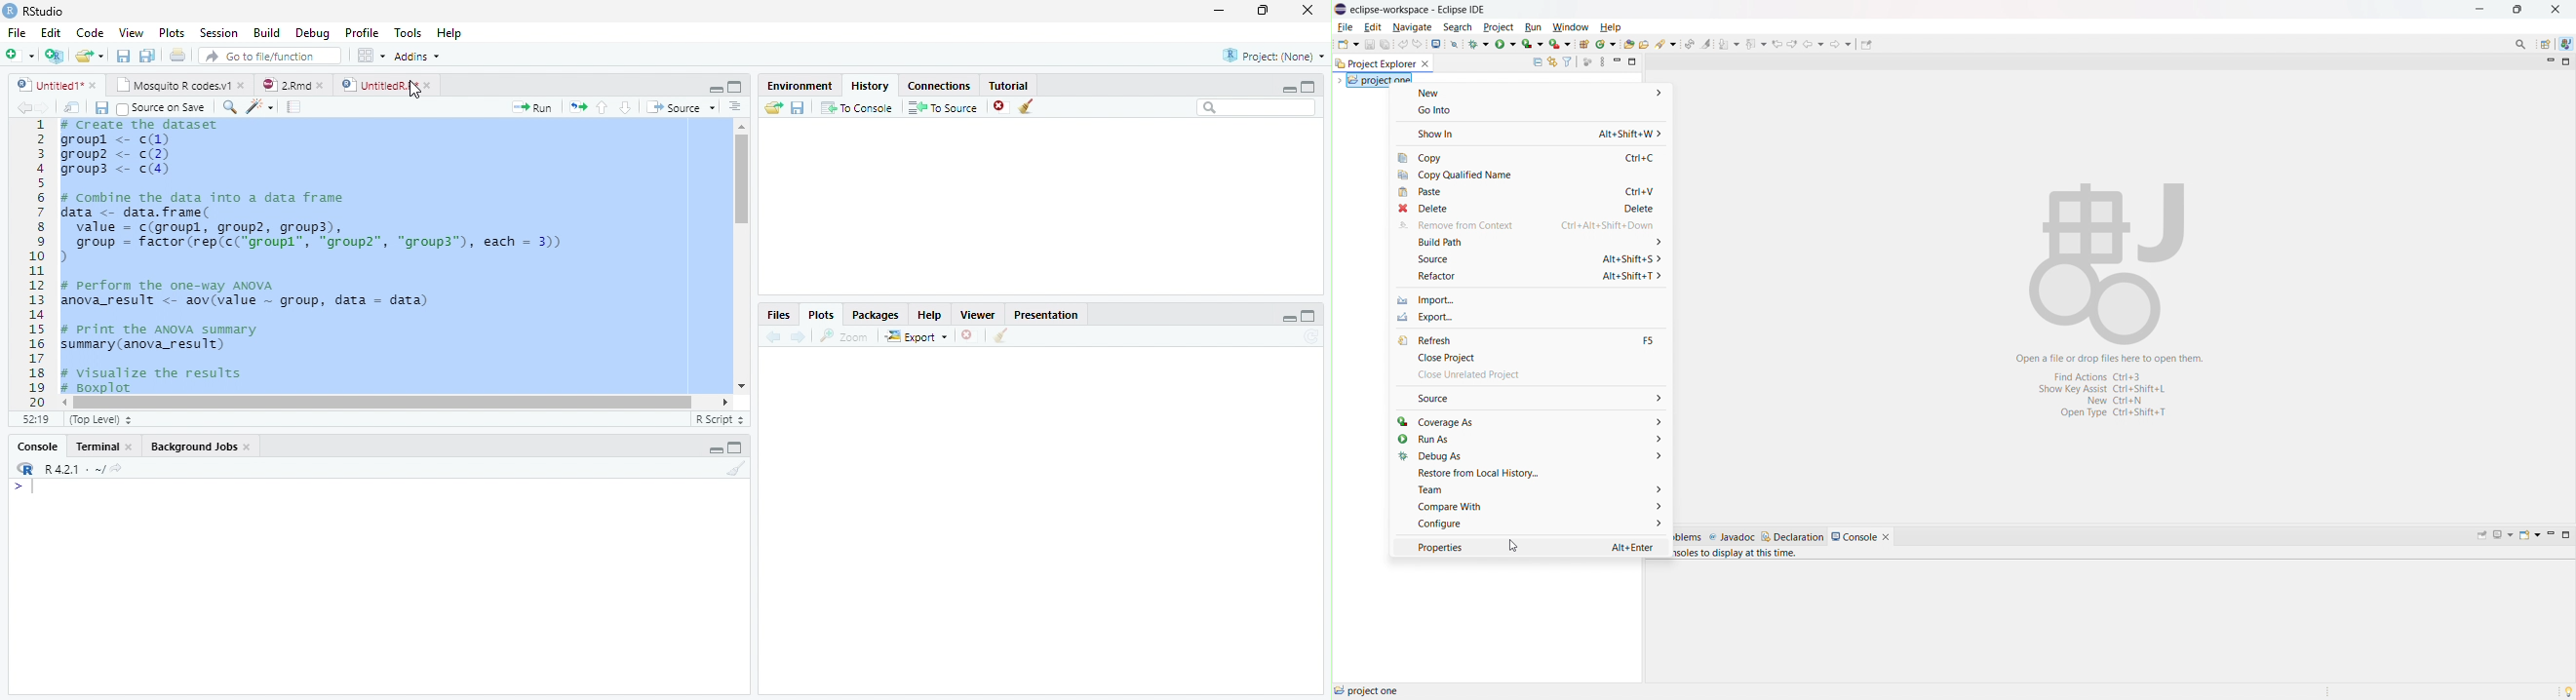  Describe the element at coordinates (2504, 535) in the screenshot. I see `display selected console` at that location.